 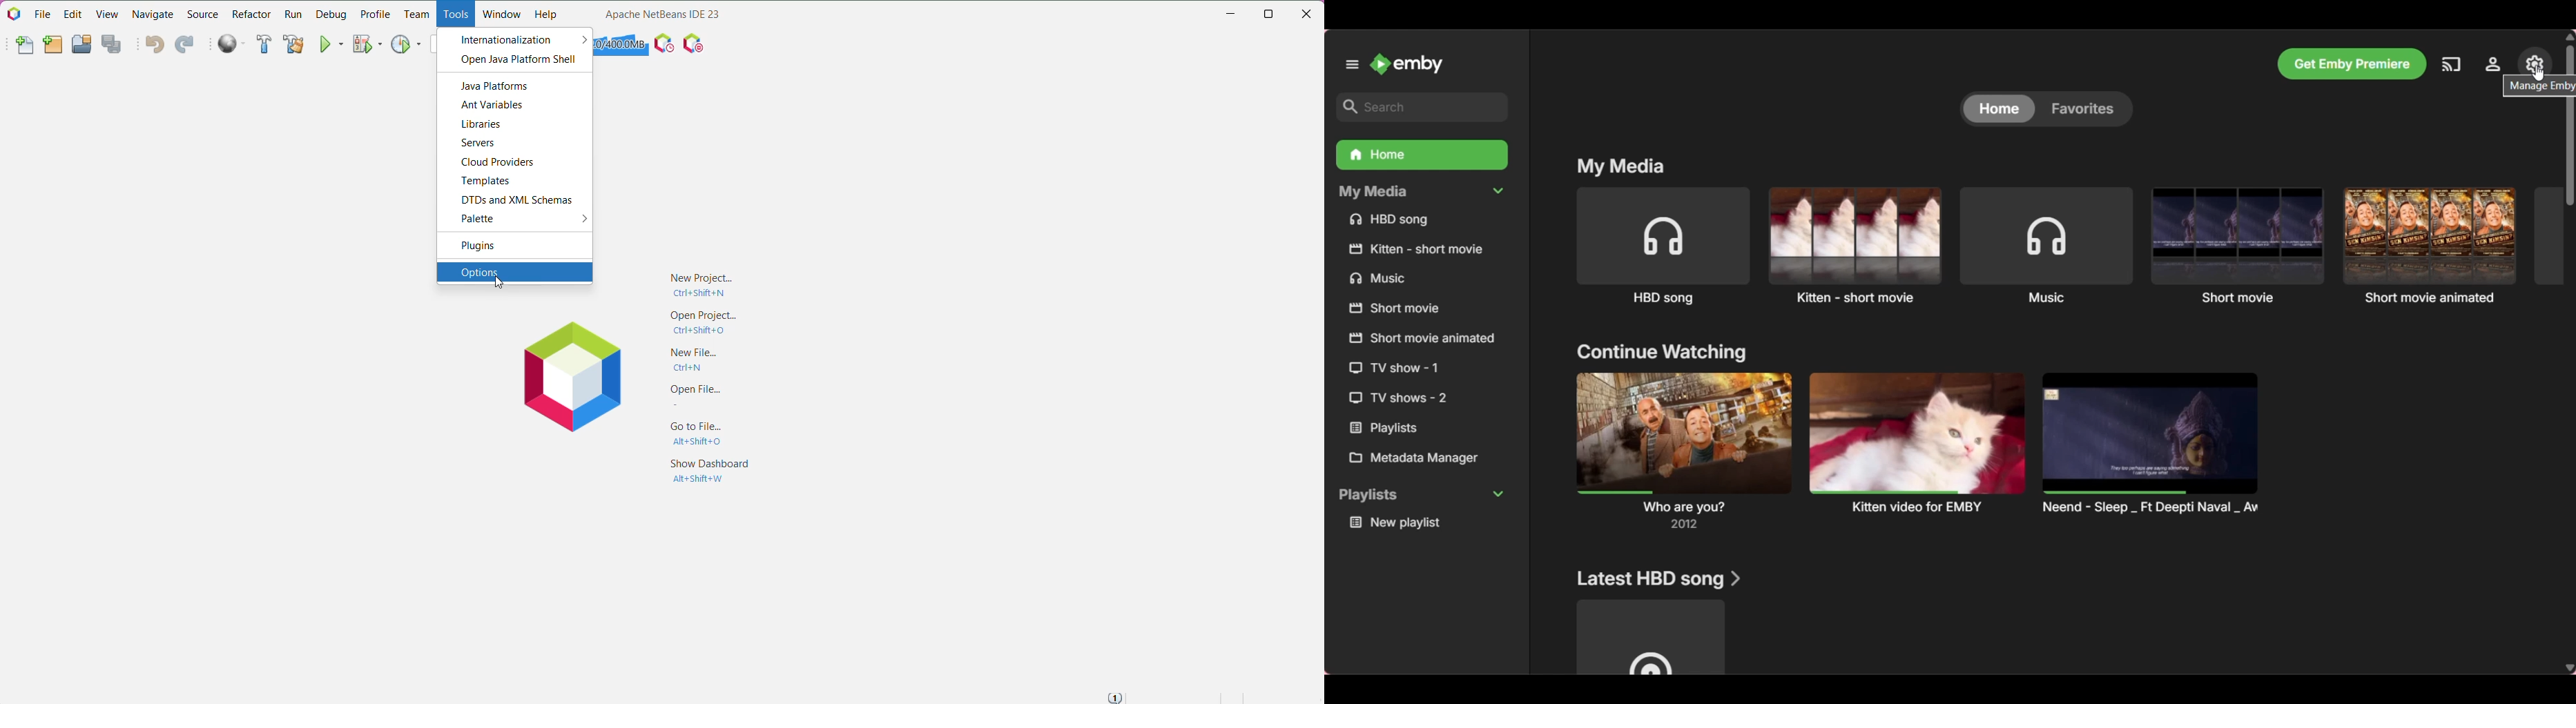 I want to click on Edit, so click(x=71, y=14).